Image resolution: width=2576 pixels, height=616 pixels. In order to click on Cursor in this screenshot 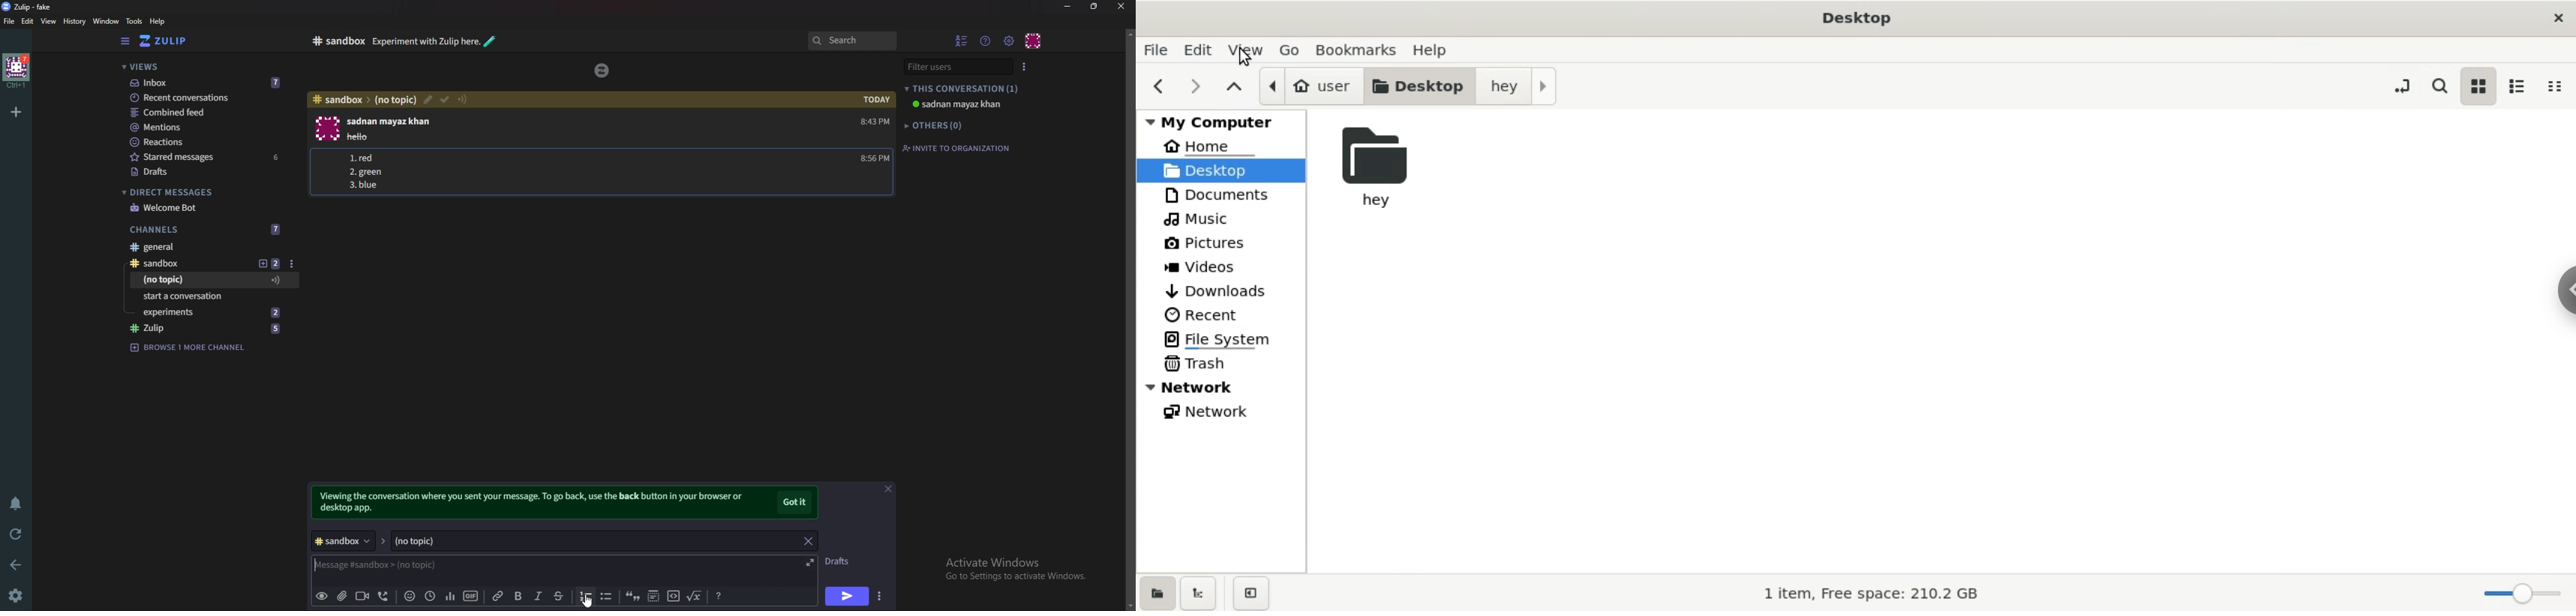, I will do `click(589, 601)`.